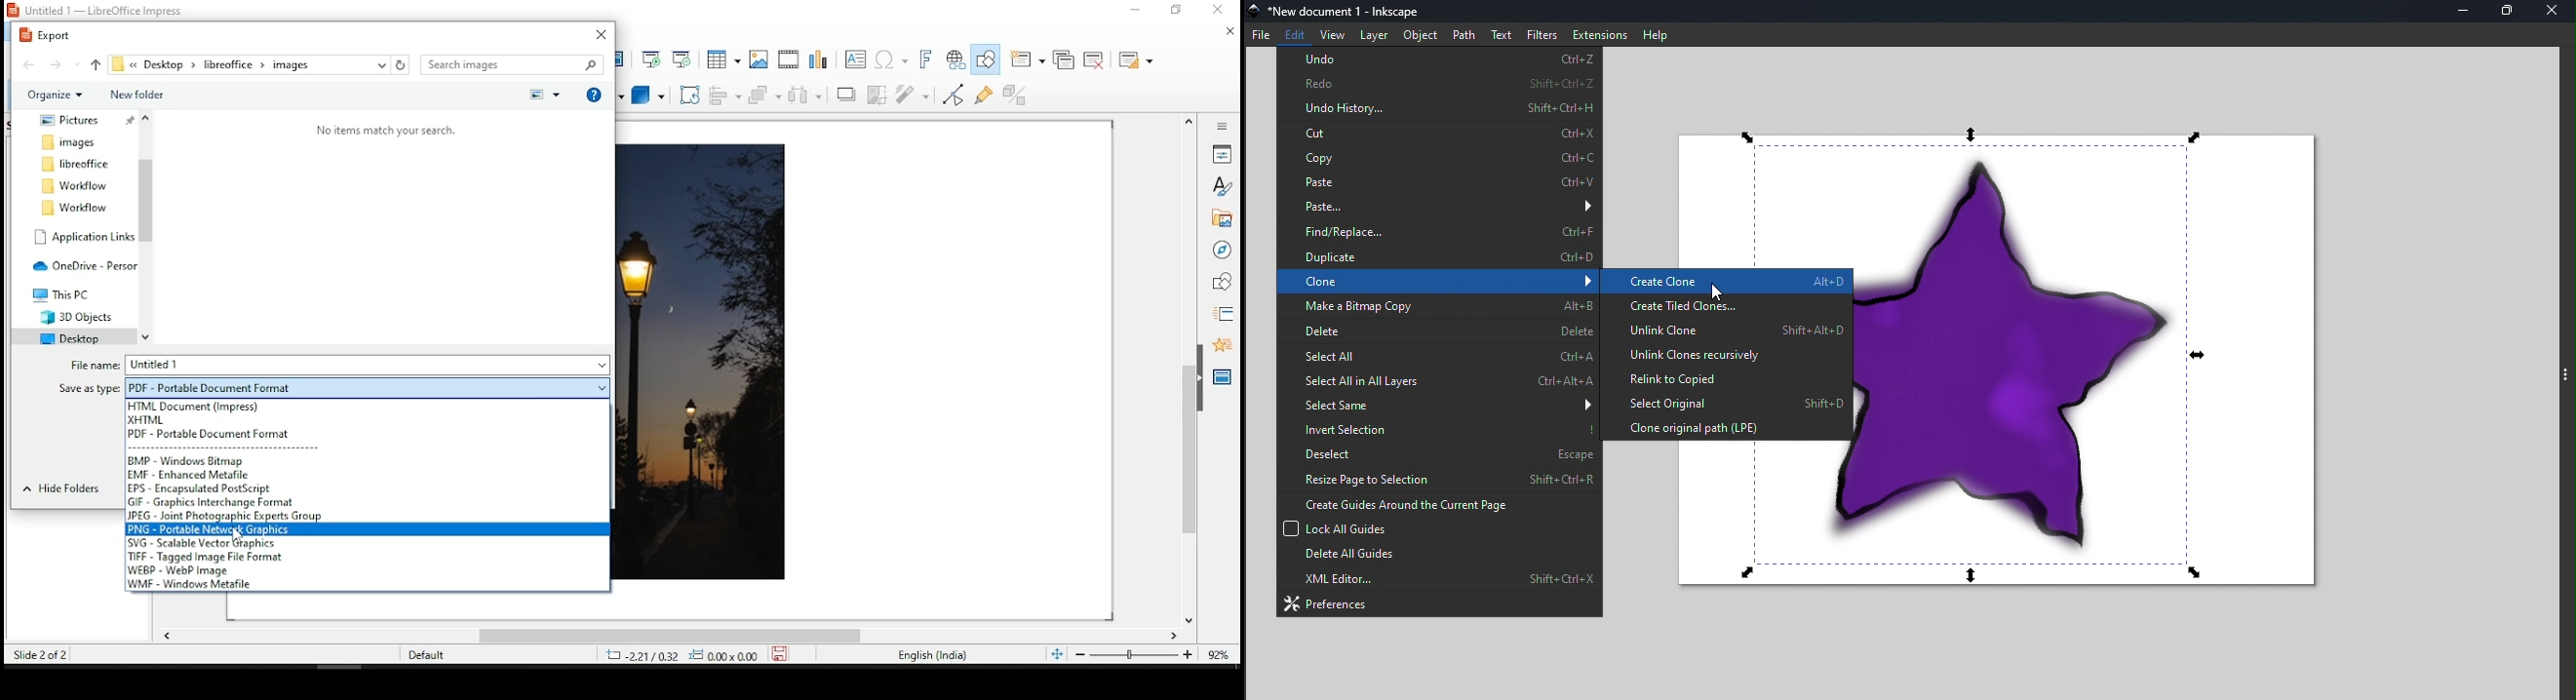 The image size is (2576, 700). I want to click on insert audio and video, so click(789, 58).